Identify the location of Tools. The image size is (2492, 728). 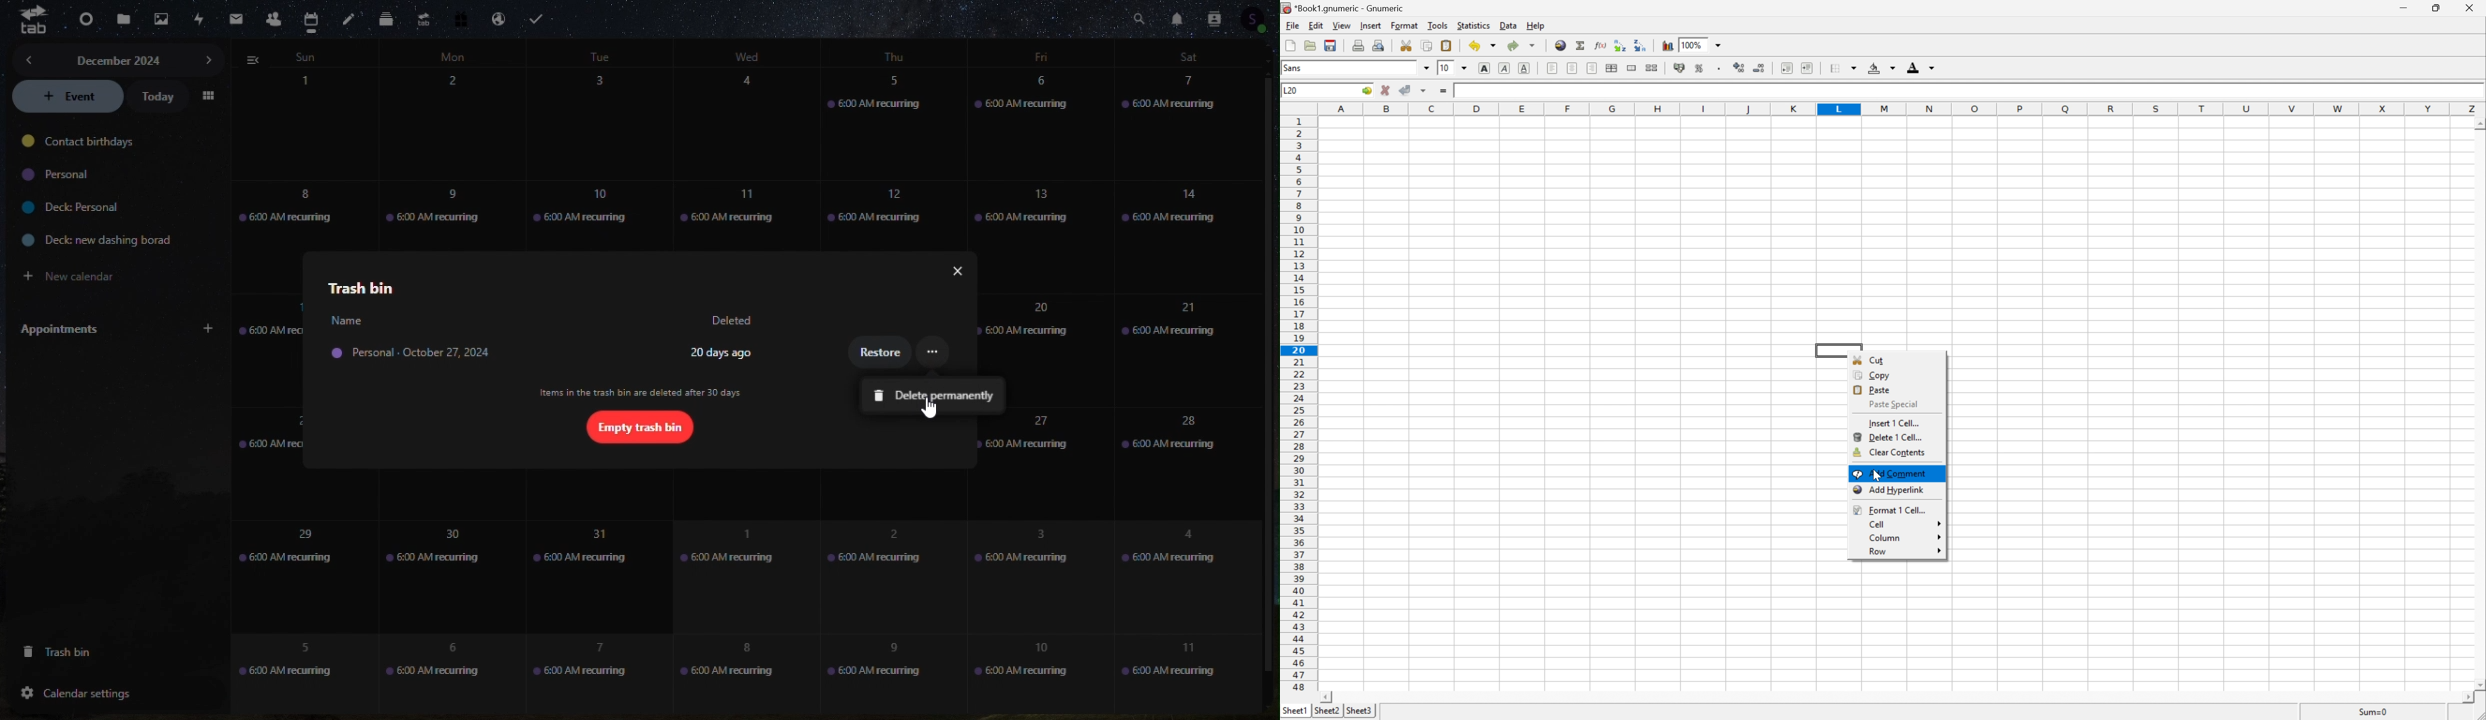
(1437, 24).